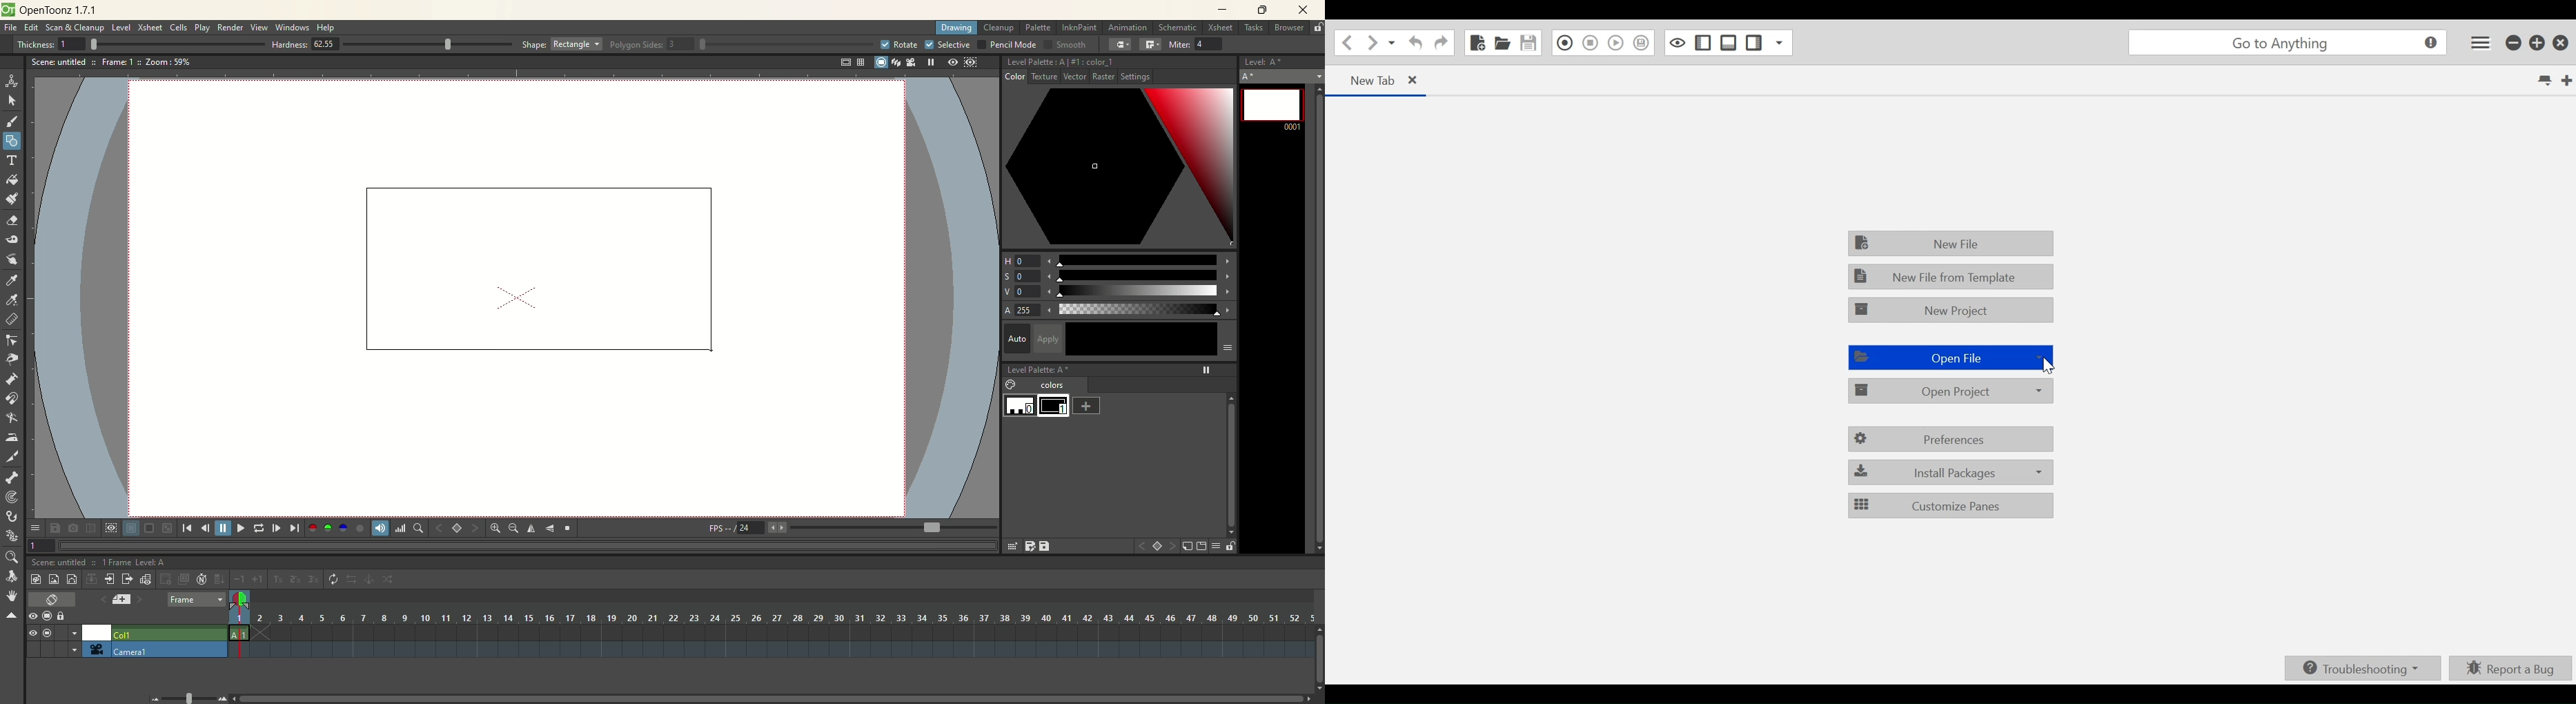 The image size is (2576, 728). I want to click on Show Specific Sidebar, so click(1779, 43).